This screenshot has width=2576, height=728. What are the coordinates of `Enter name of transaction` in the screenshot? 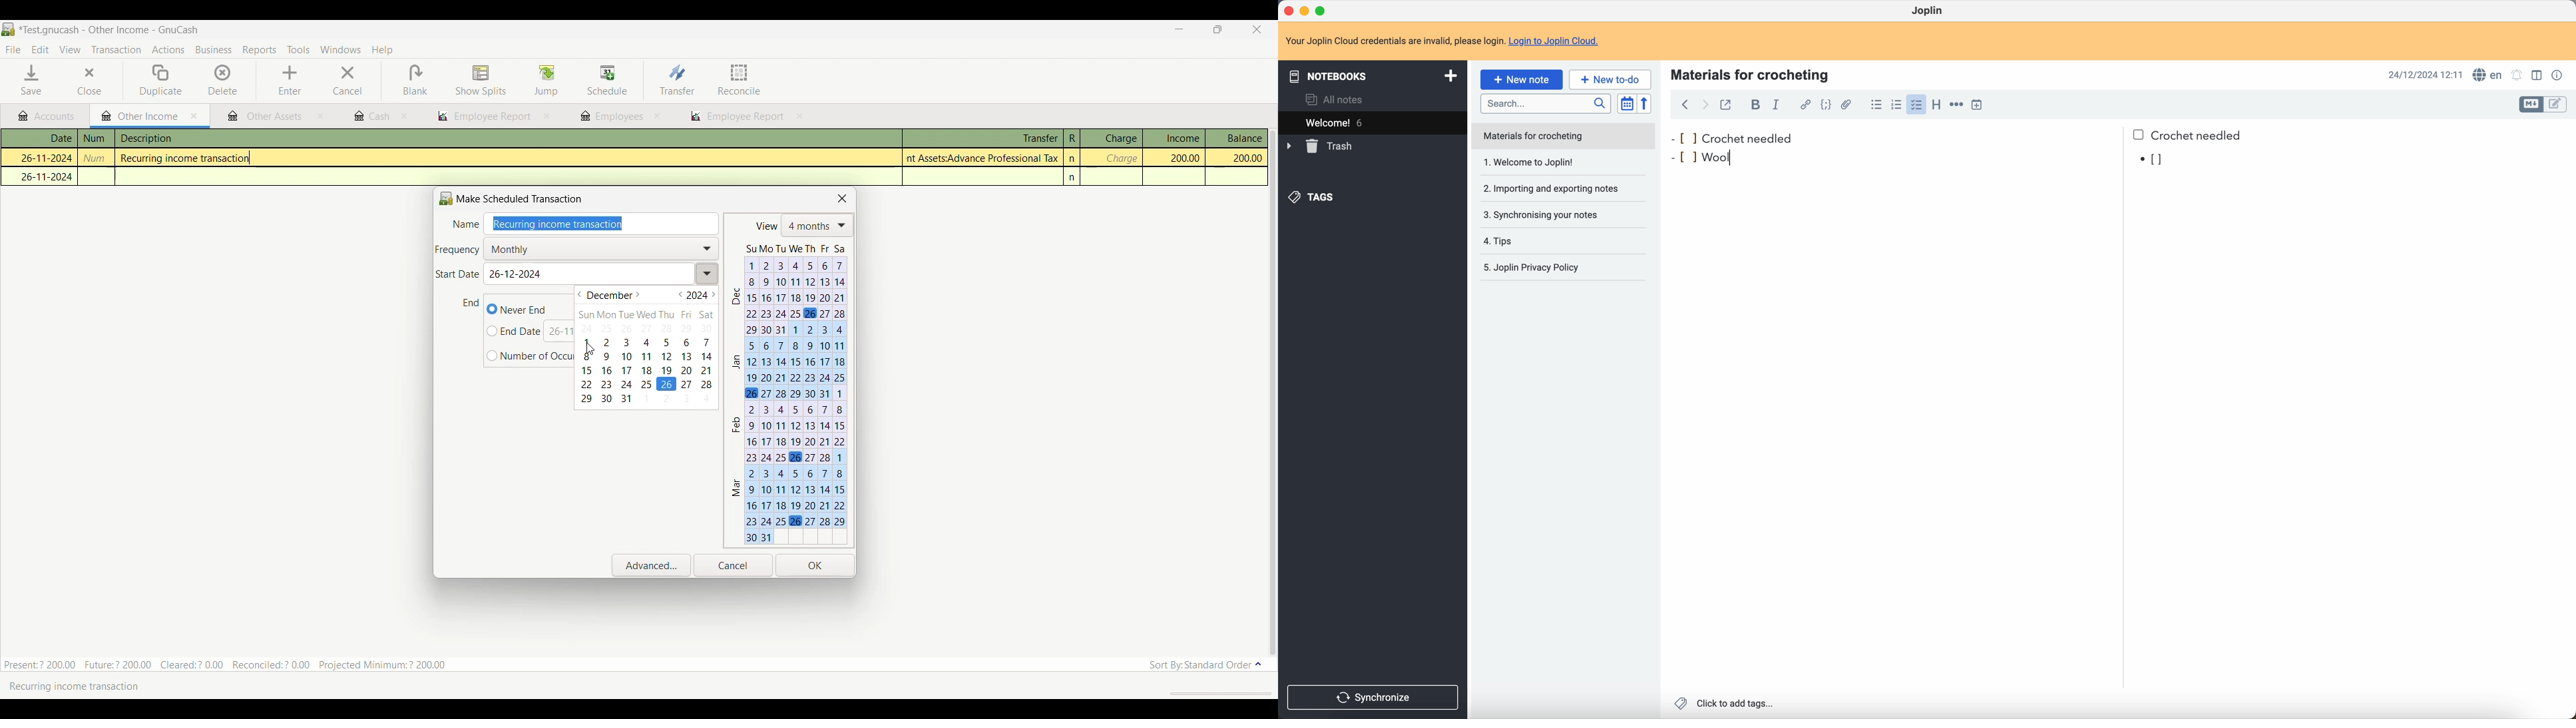 It's located at (604, 224).